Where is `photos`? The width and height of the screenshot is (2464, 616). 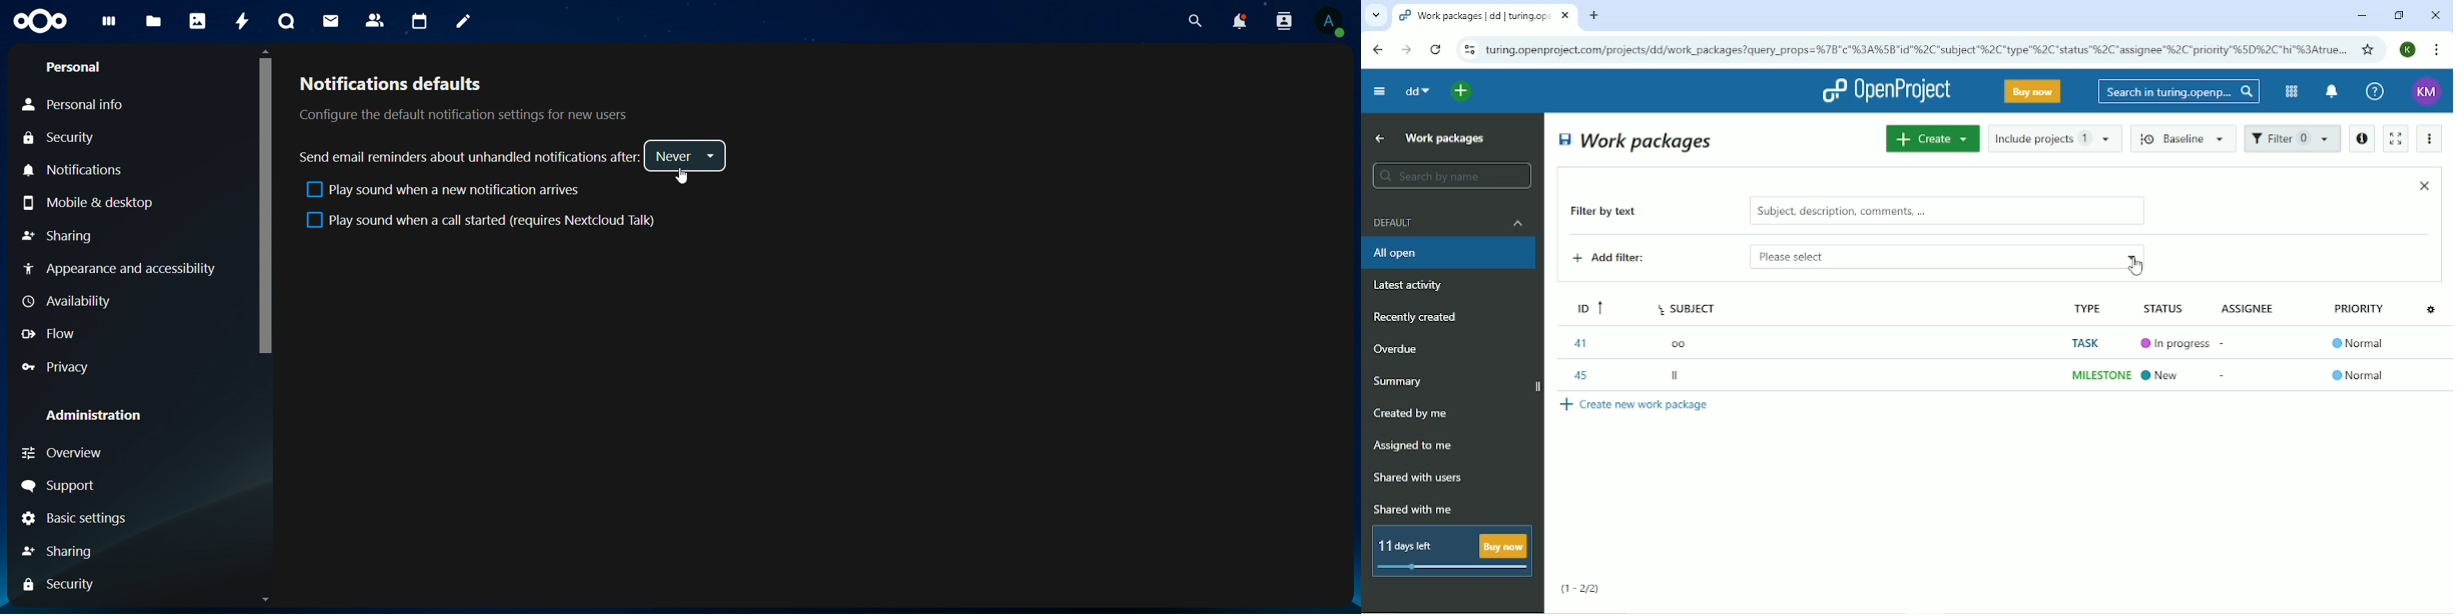
photos is located at coordinates (196, 21).